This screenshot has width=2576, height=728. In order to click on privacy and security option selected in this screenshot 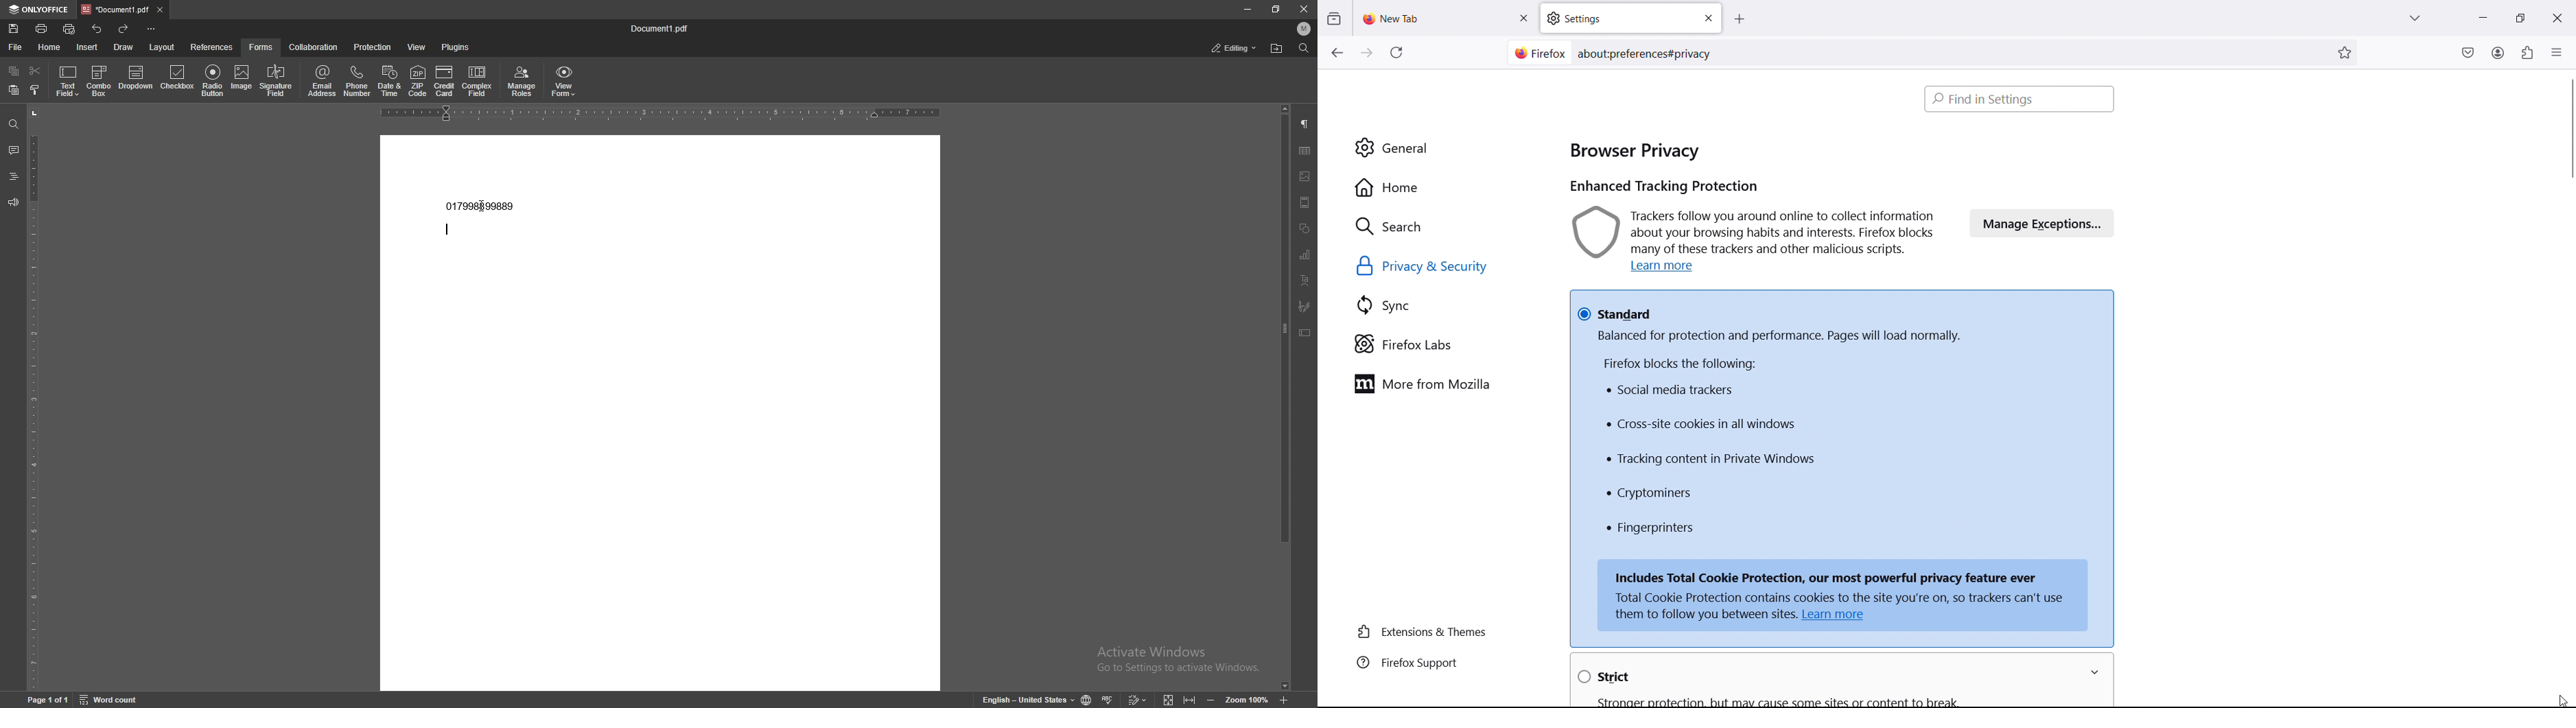, I will do `click(1438, 267)`.